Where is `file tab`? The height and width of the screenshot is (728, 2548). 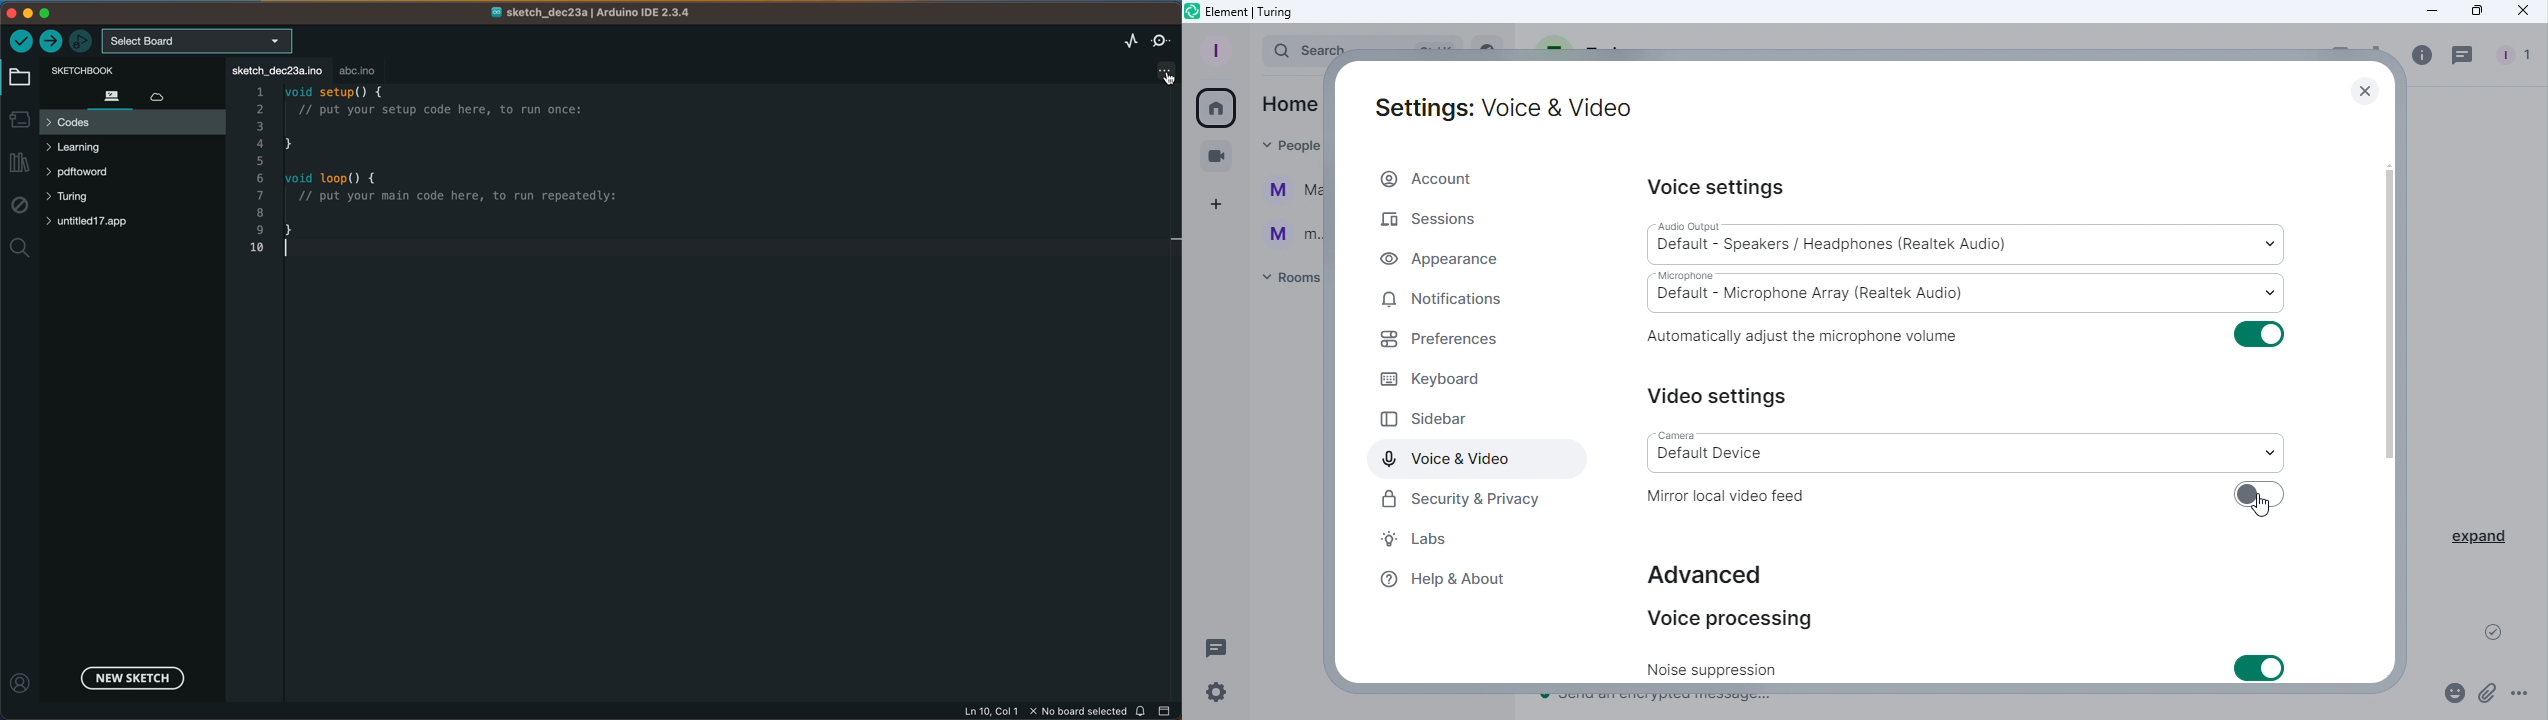 file tab is located at coordinates (275, 69).